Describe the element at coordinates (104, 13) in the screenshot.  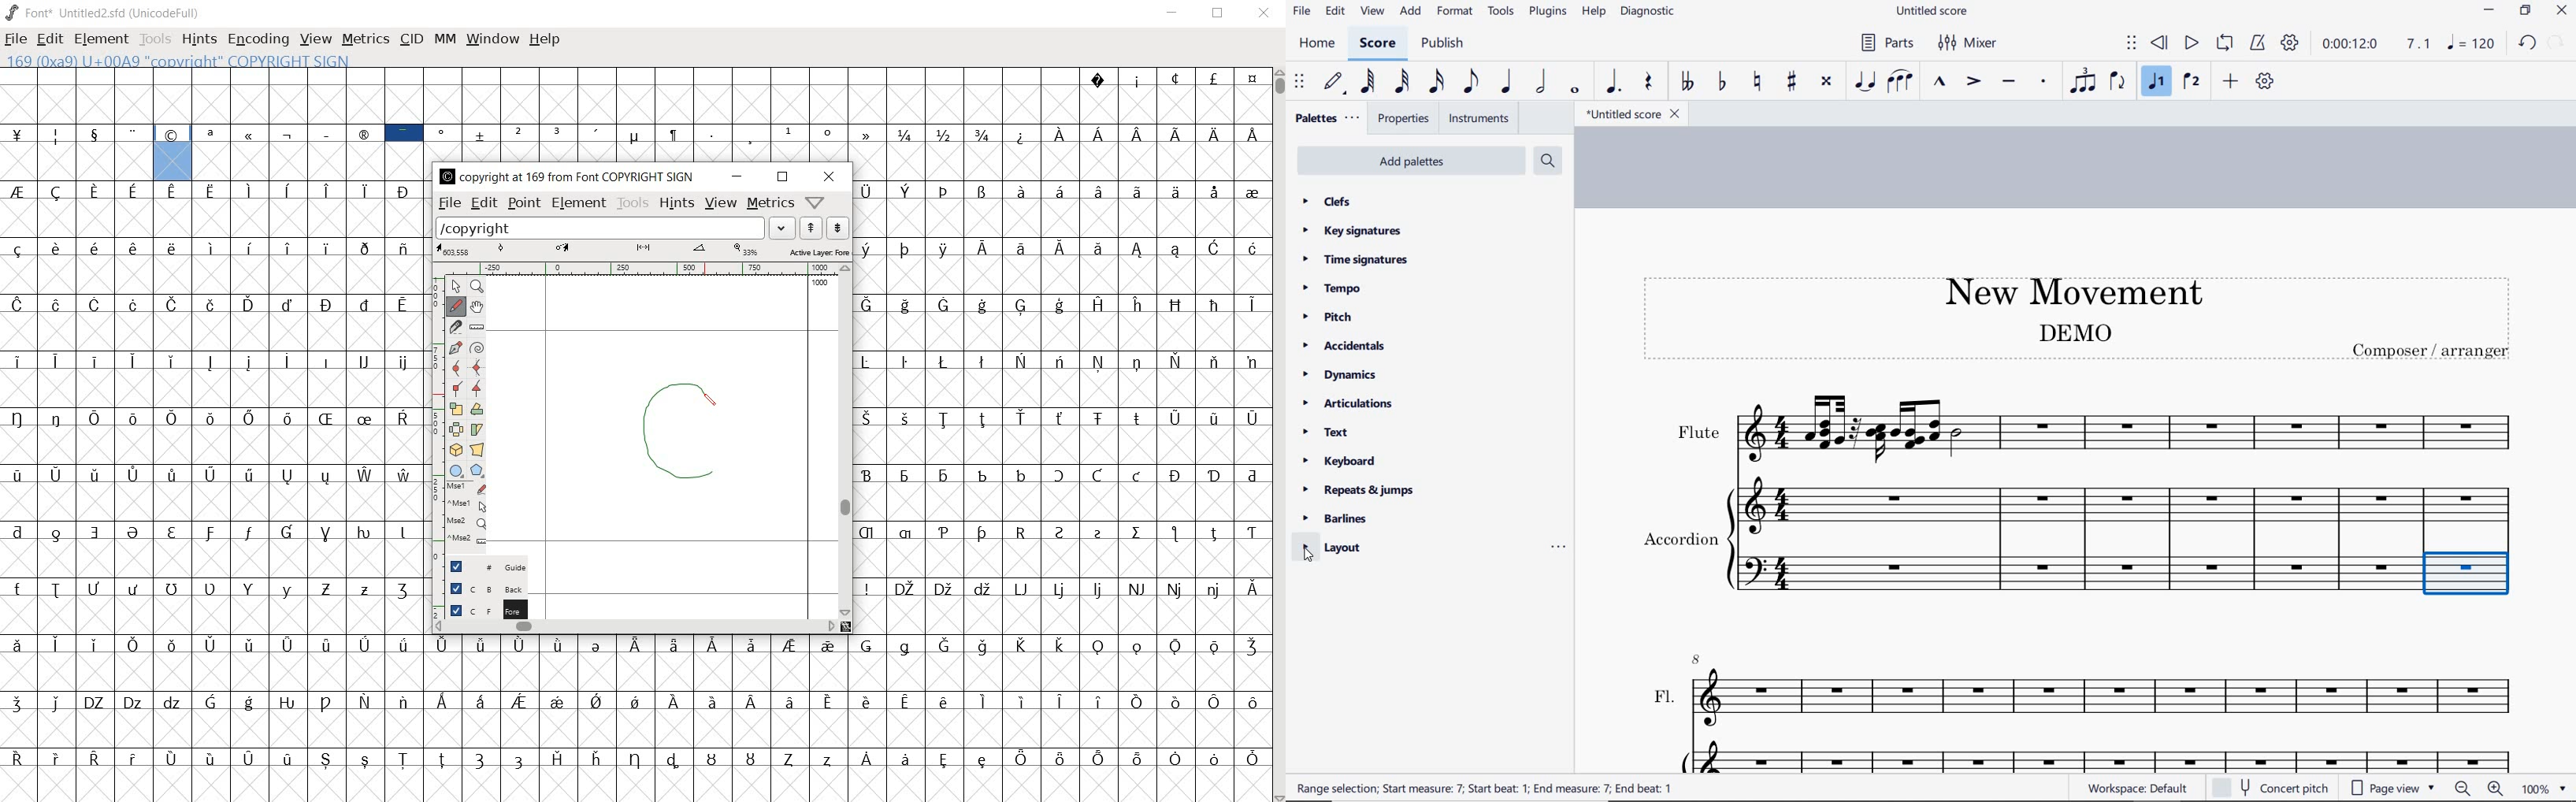
I see `Font* Untitled2.sfd (UnicodeFull)` at that location.